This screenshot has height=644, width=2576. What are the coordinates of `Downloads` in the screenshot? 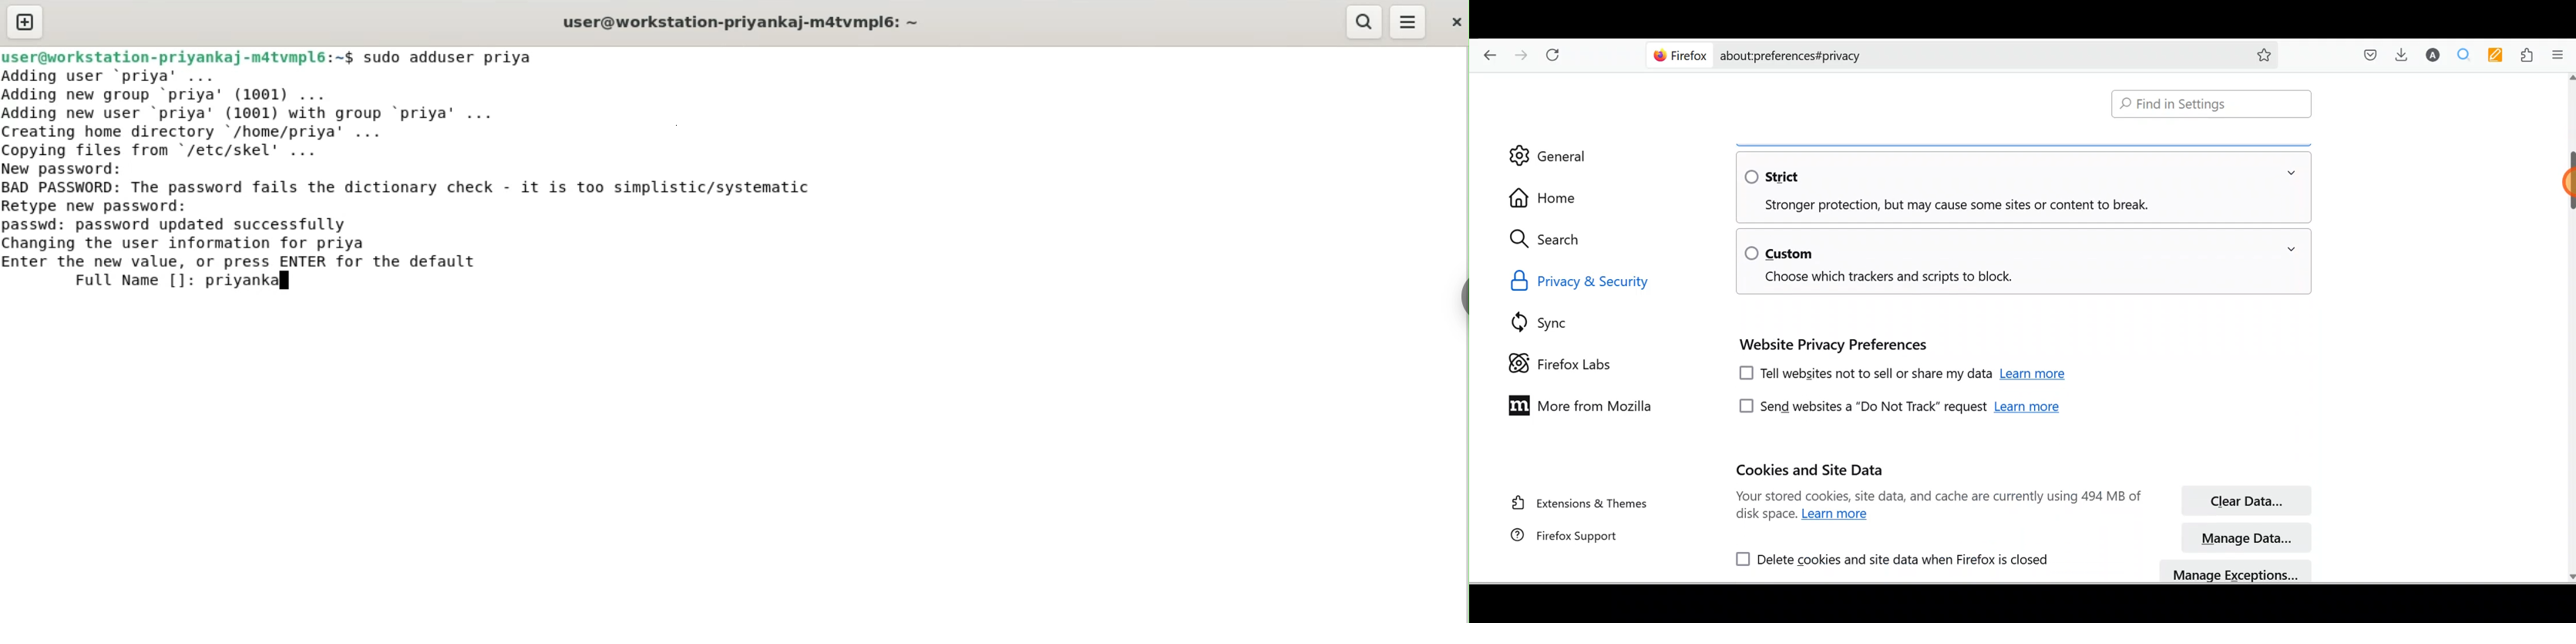 It's located at (2403, 54).